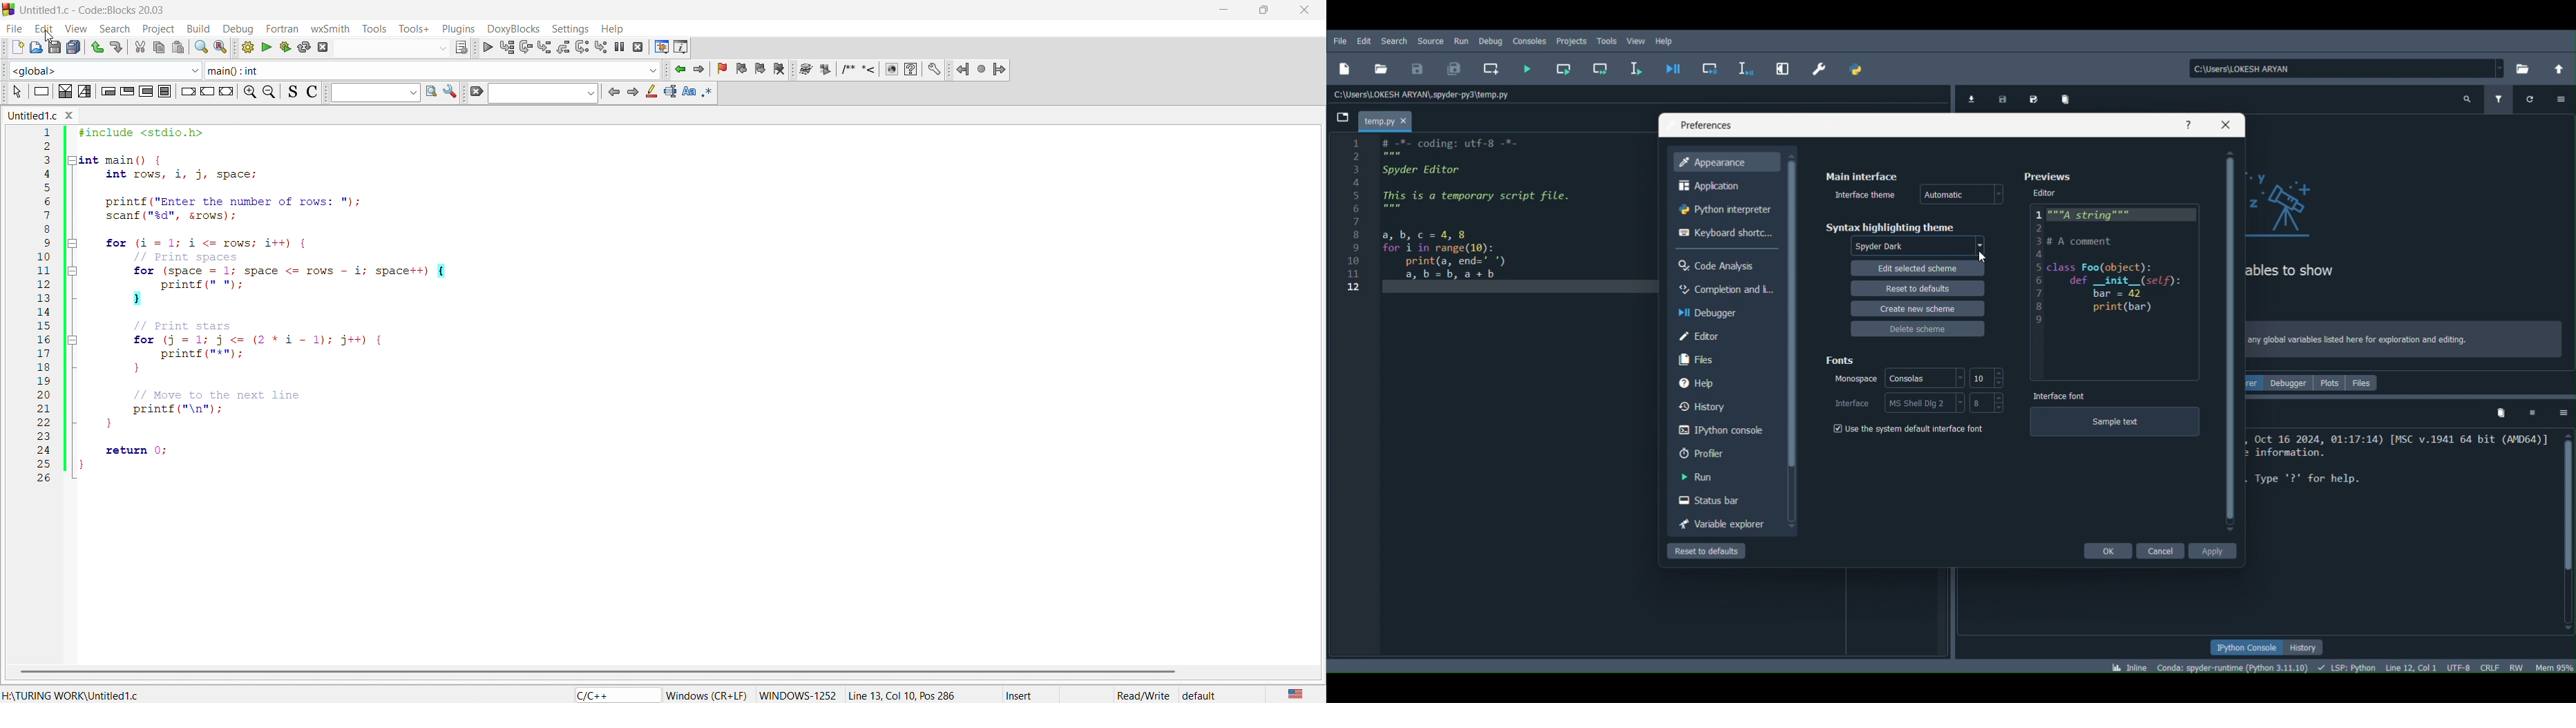 This screenshot has height=728, width=2576. What do you see at coordinates (1559, 68) in the screenshot?
I see `Run current cell (Ctrl + Return)` at bounding box center [1559, 68].